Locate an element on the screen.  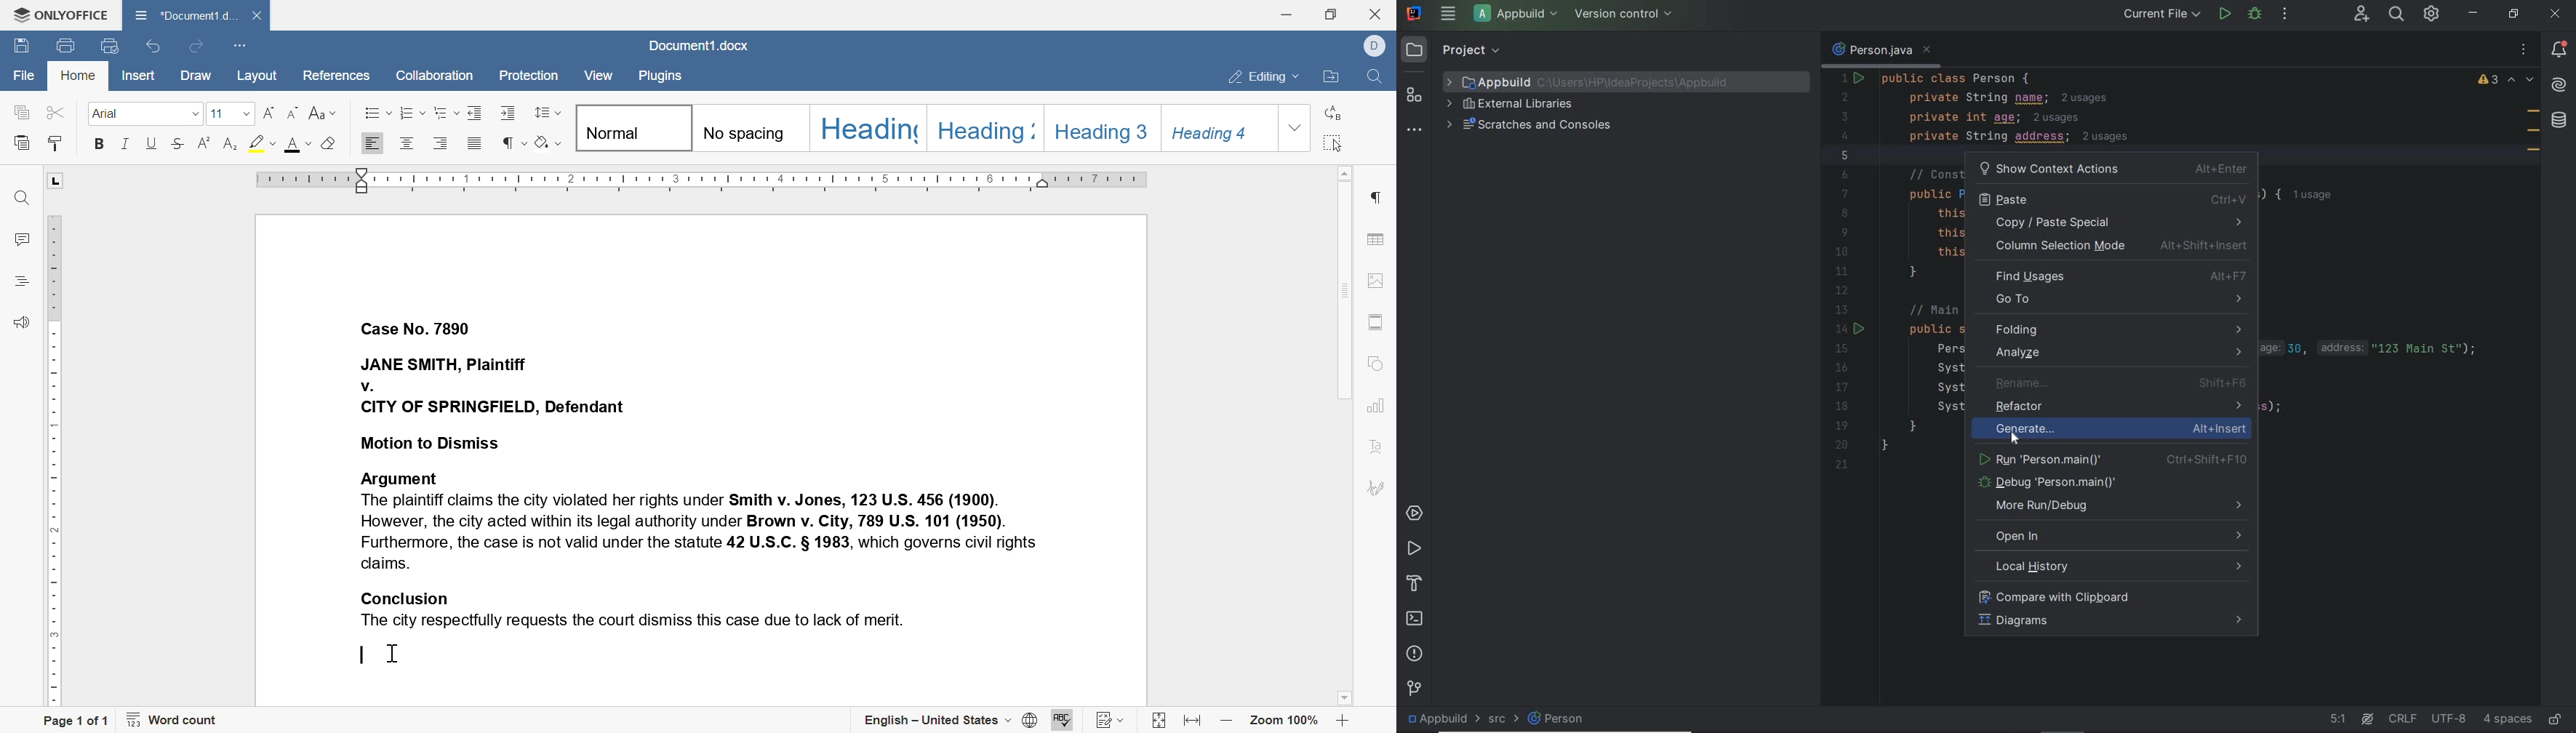
minimize is located at coordinates (1287, 14).